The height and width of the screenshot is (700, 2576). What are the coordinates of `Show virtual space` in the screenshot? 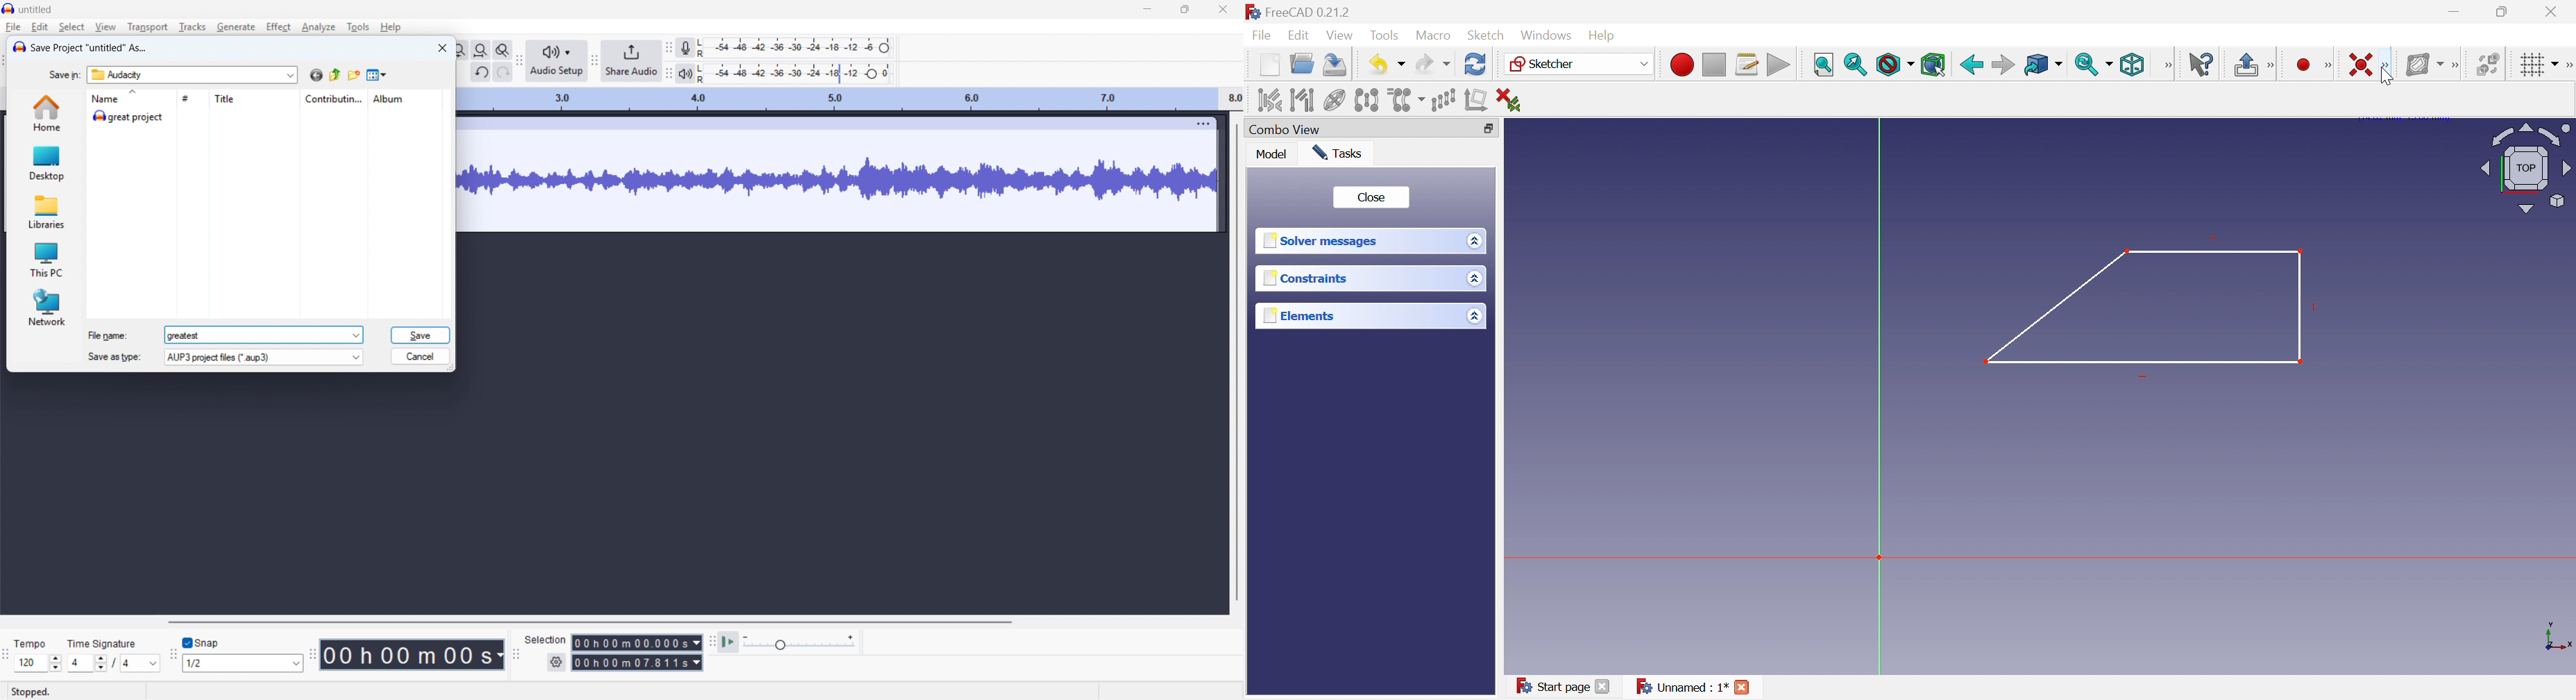 It's located at (2487, 63).